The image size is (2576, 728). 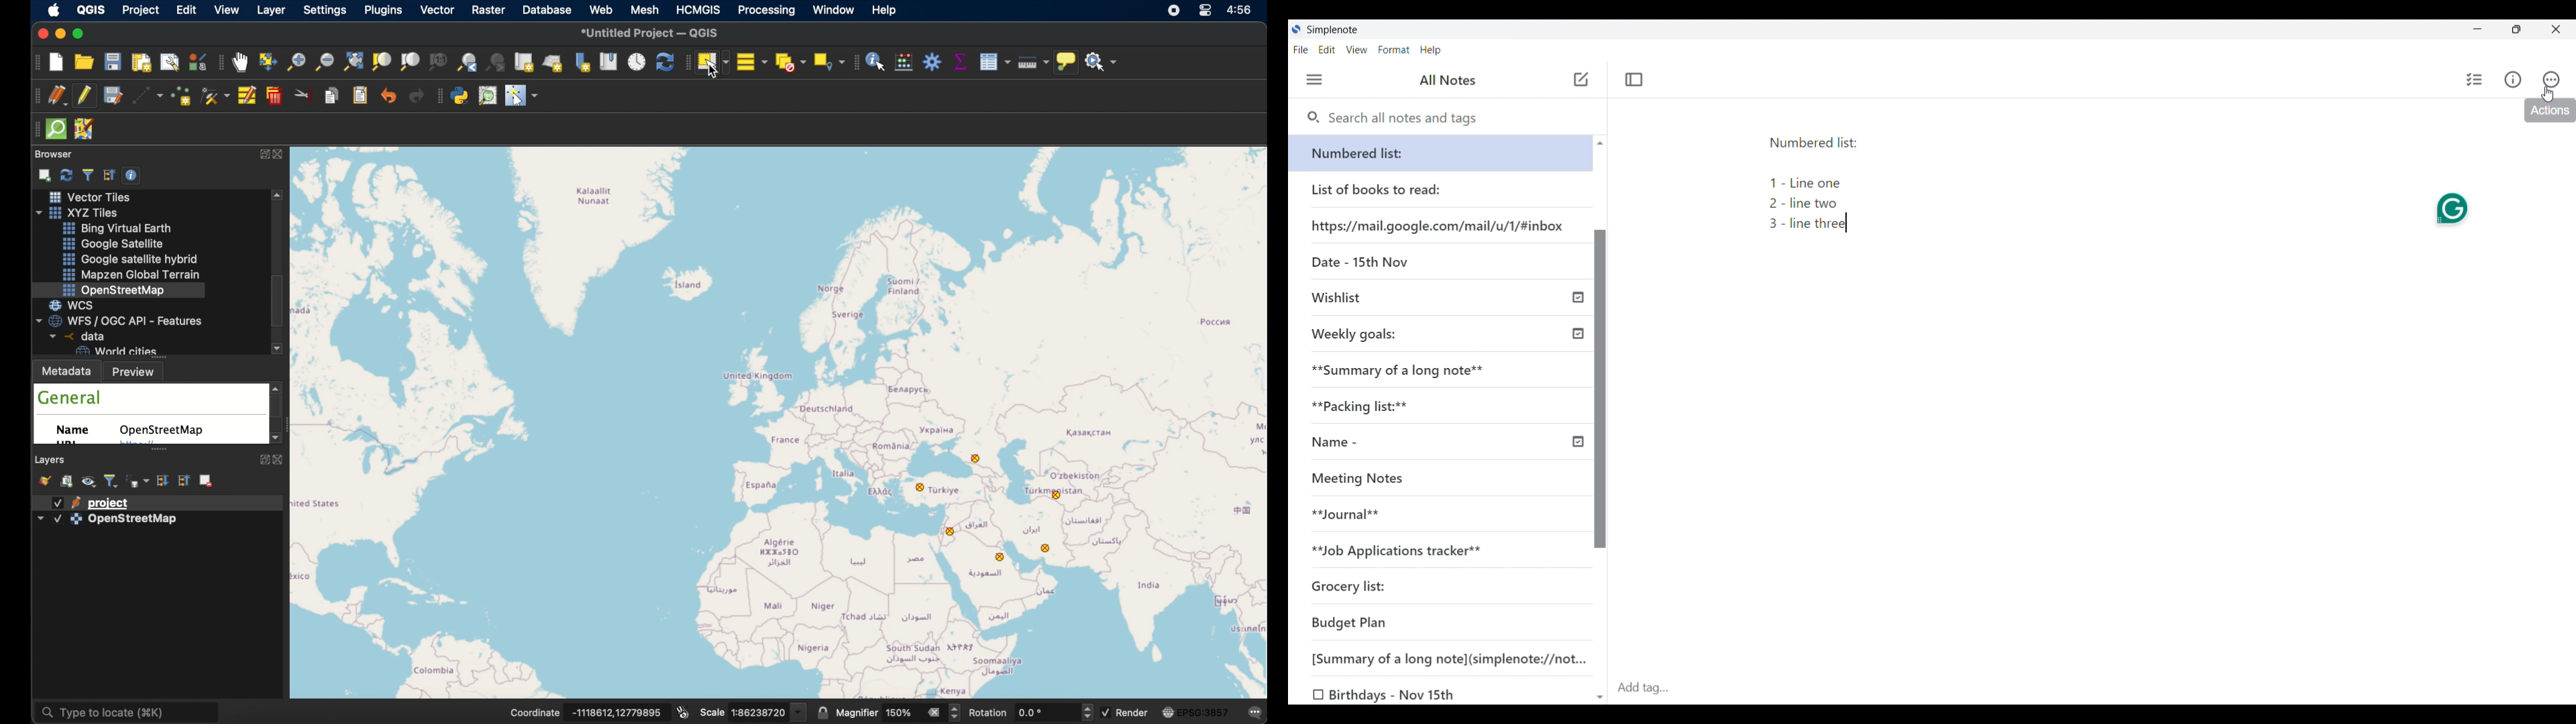 I want to click on show map tips, so click(x=1066, y=63).